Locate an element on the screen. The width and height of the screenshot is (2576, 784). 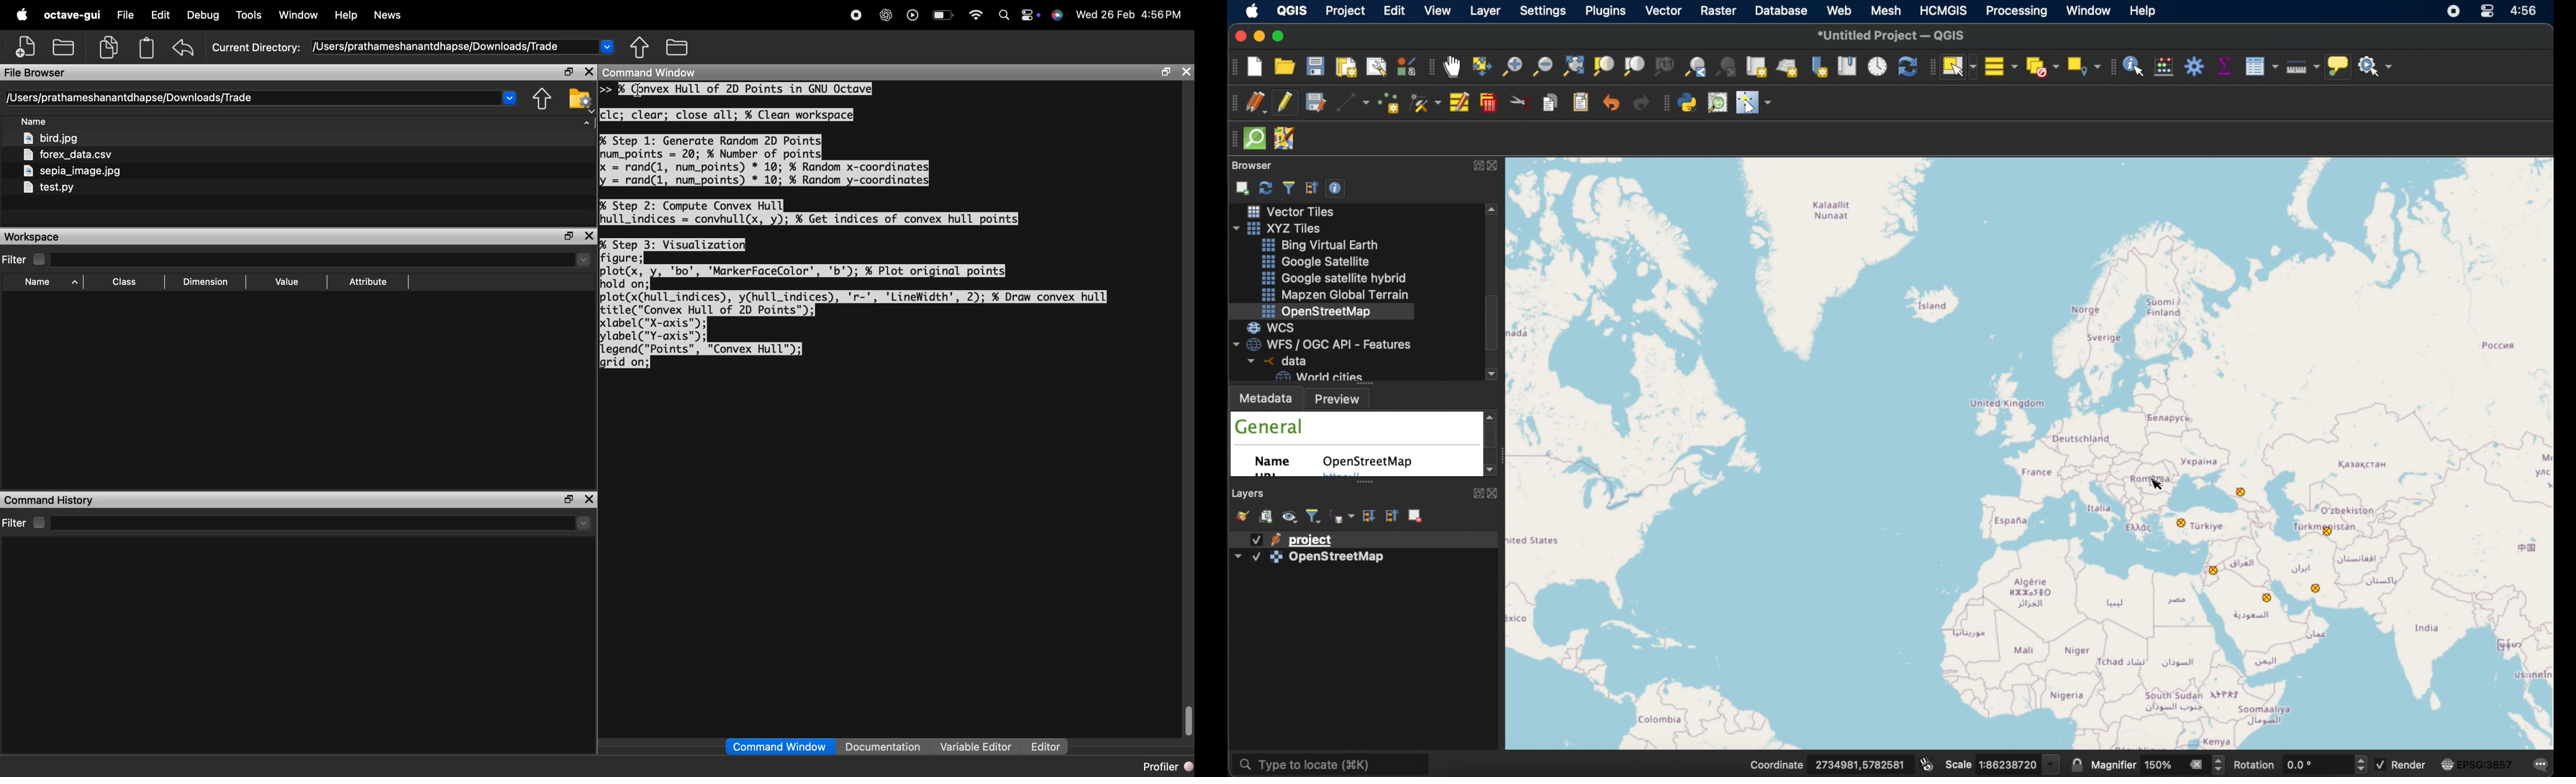
vertex tool is located at coordinates (1425, 102).